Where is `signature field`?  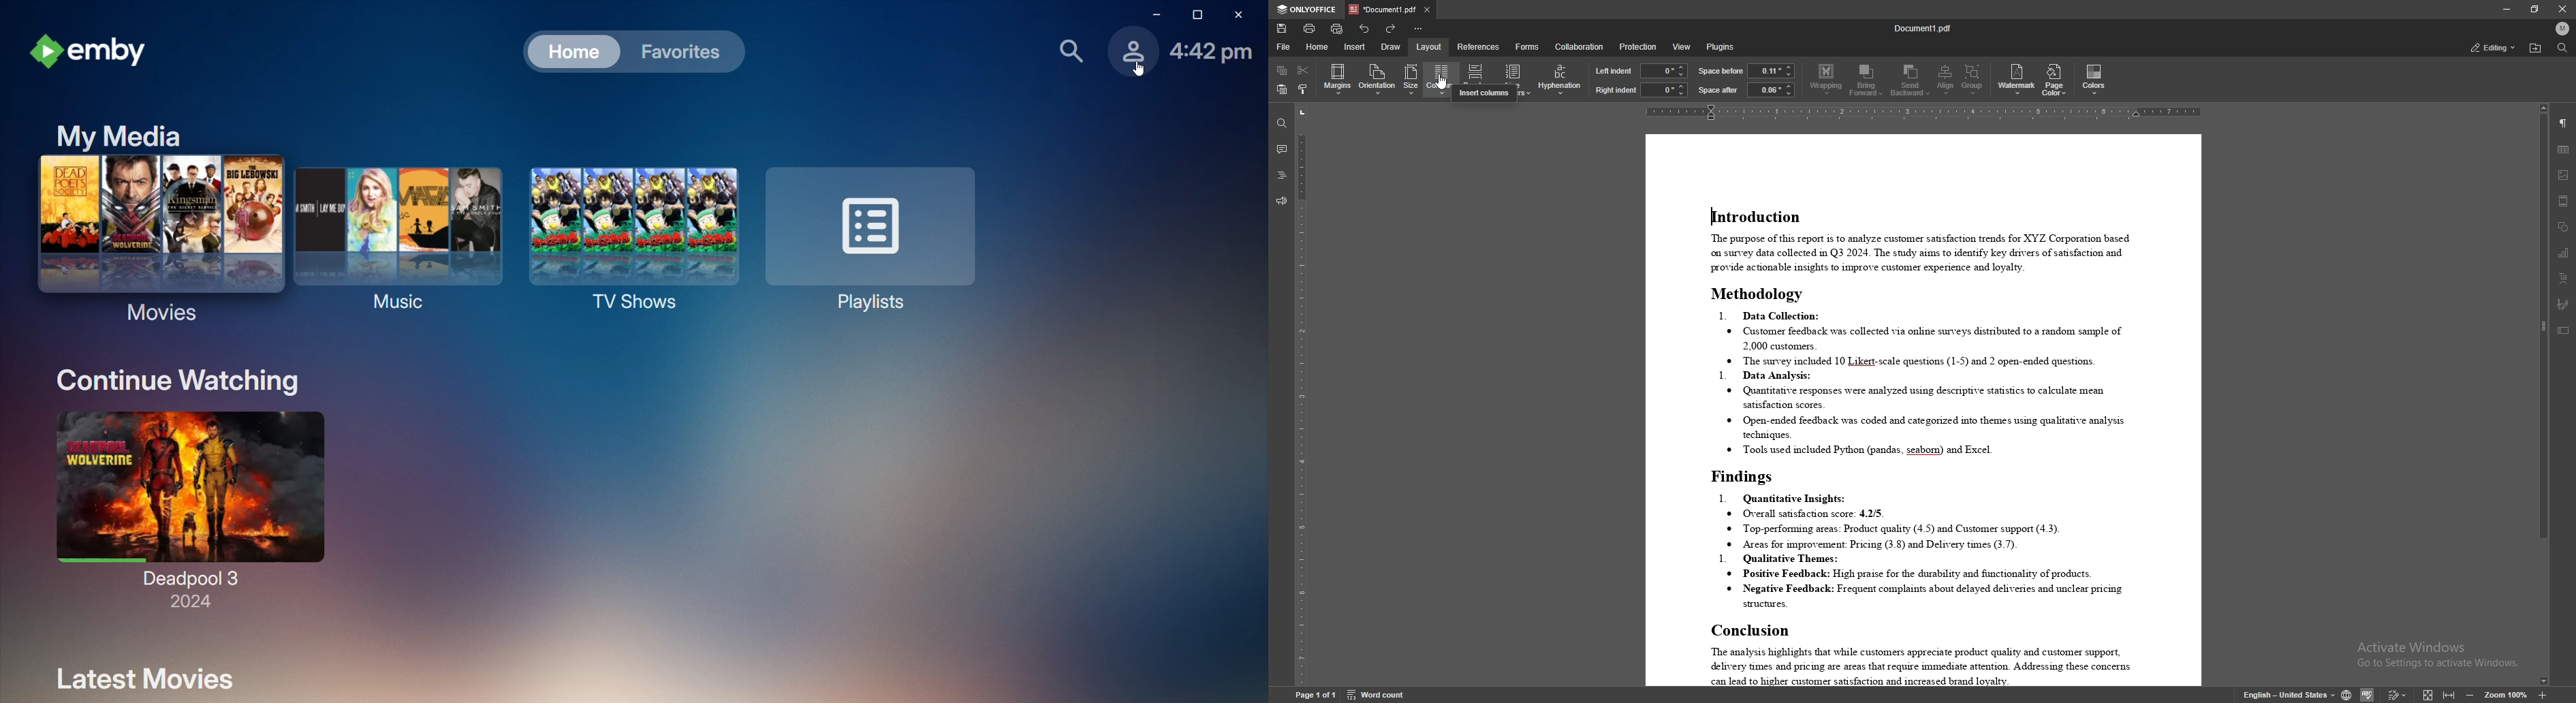 signature field is located at coordinates (2563, 304).